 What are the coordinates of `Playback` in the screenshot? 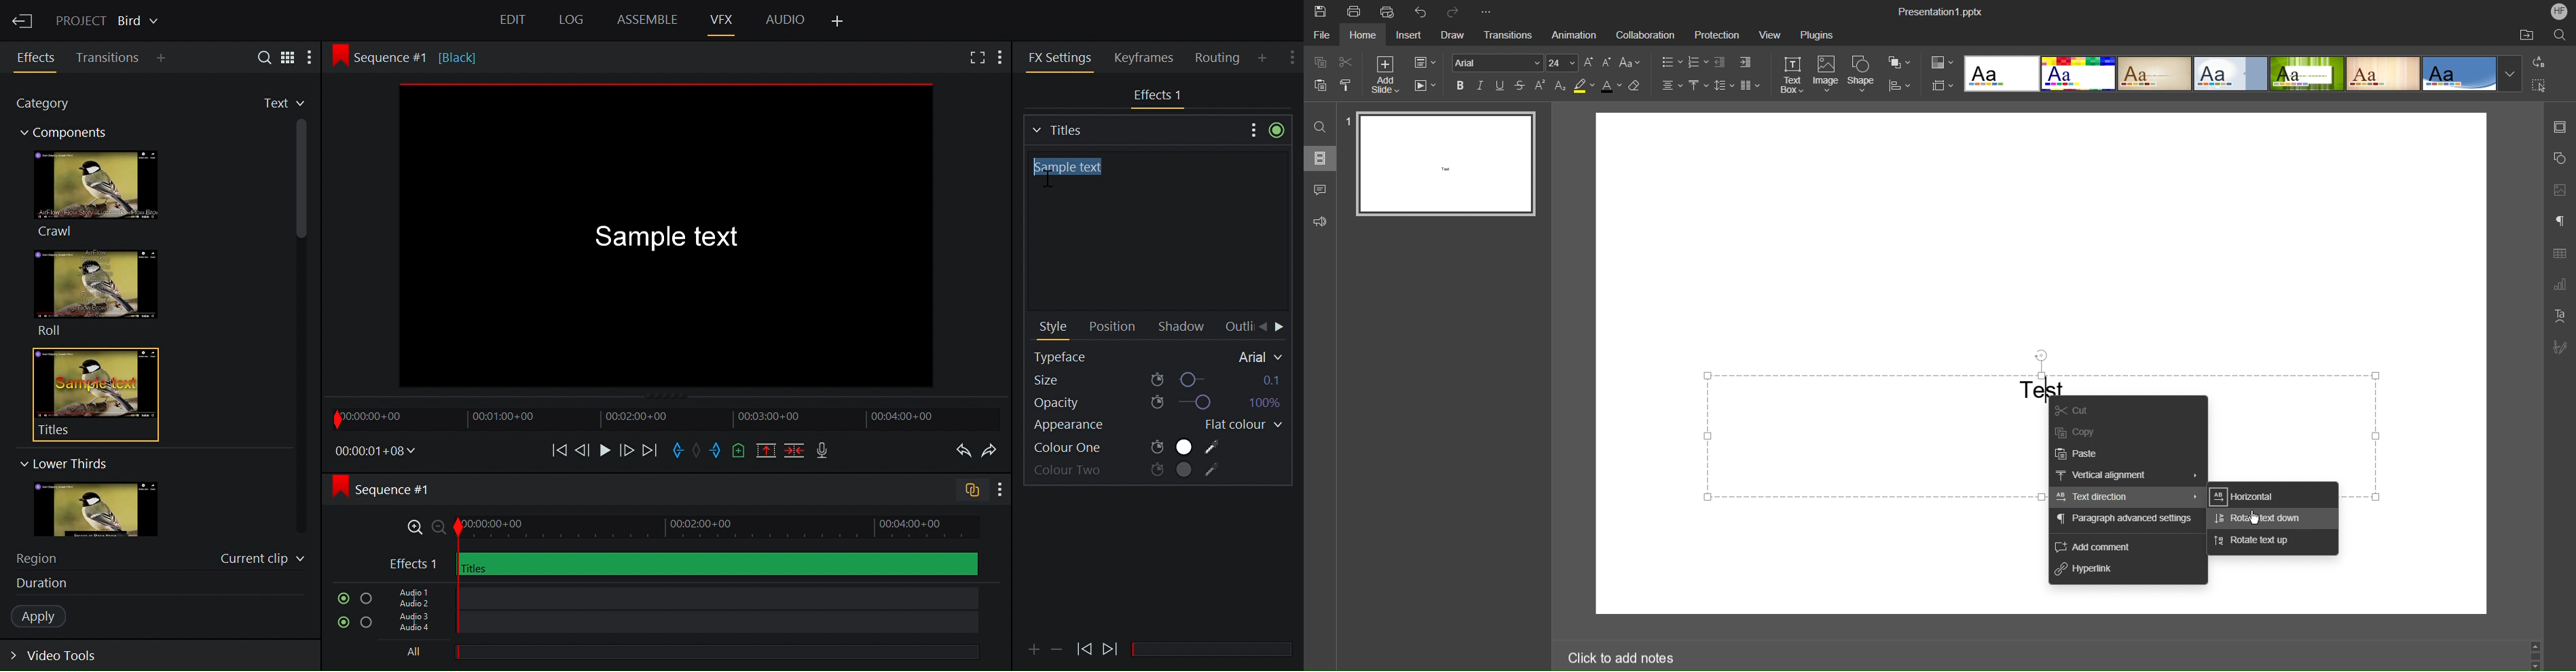 It's located at (1427, 86).